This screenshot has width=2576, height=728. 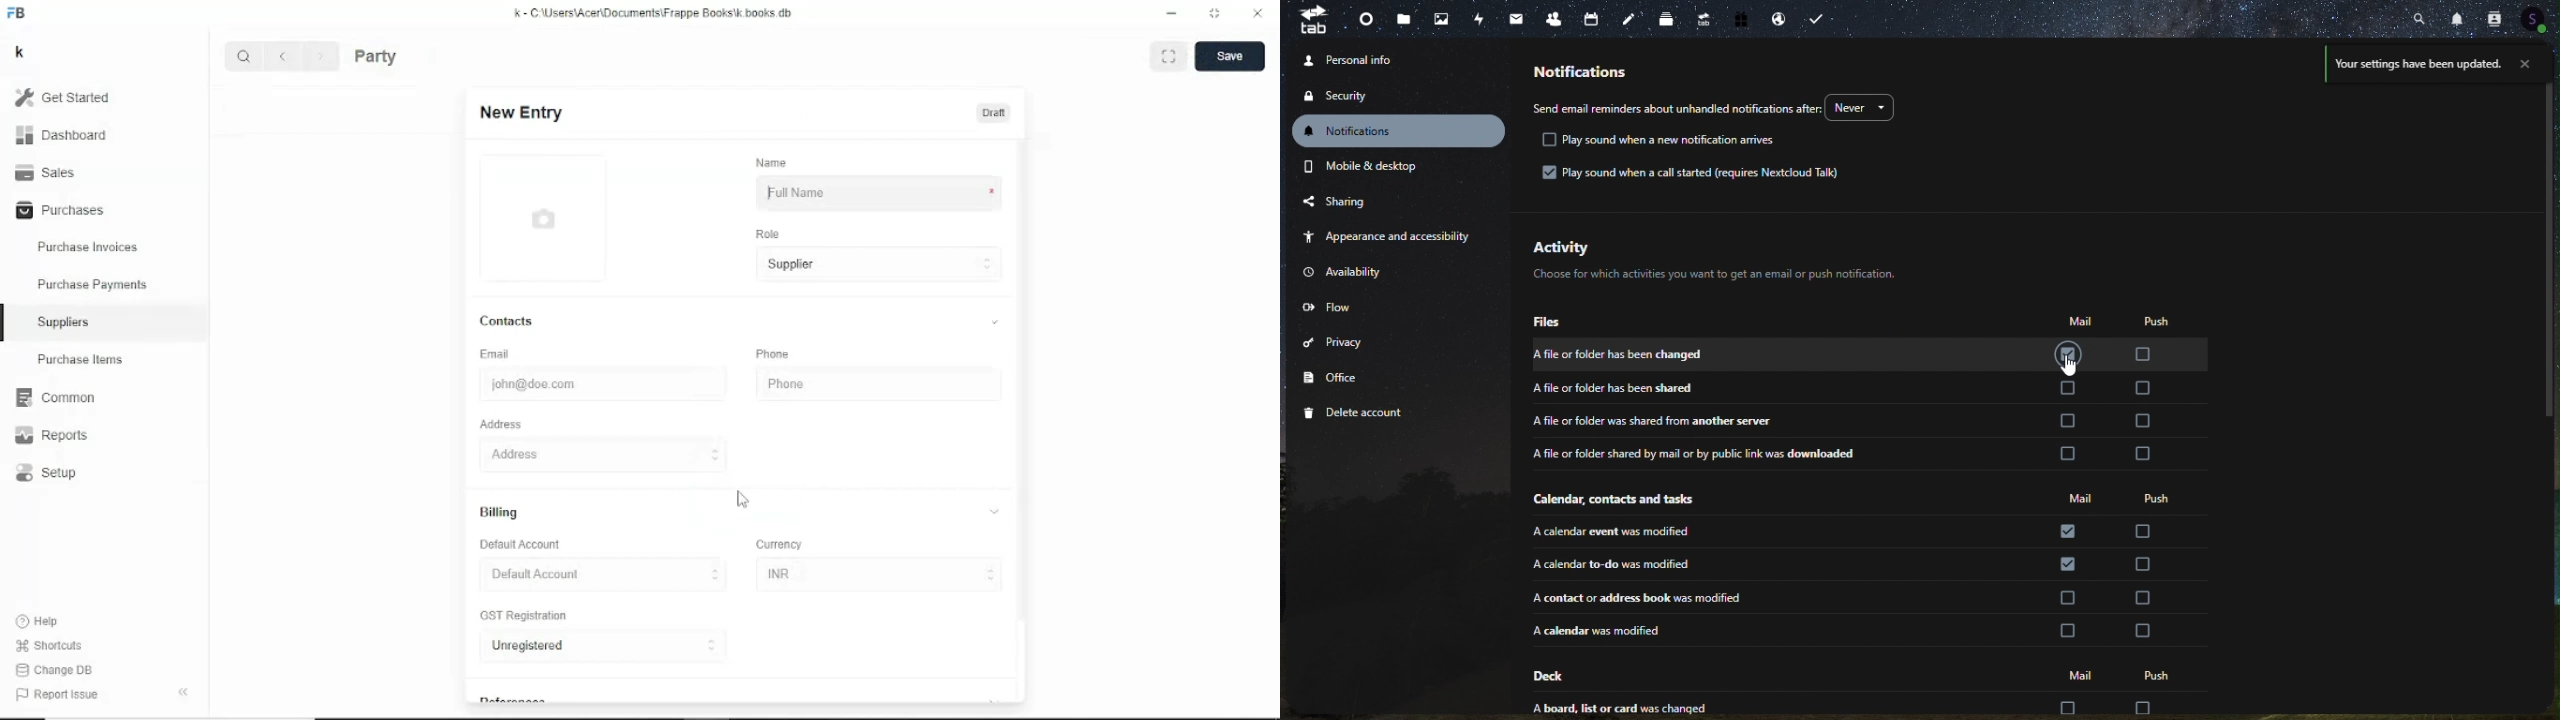 I want to click on Back, so click(x=286, y=56).